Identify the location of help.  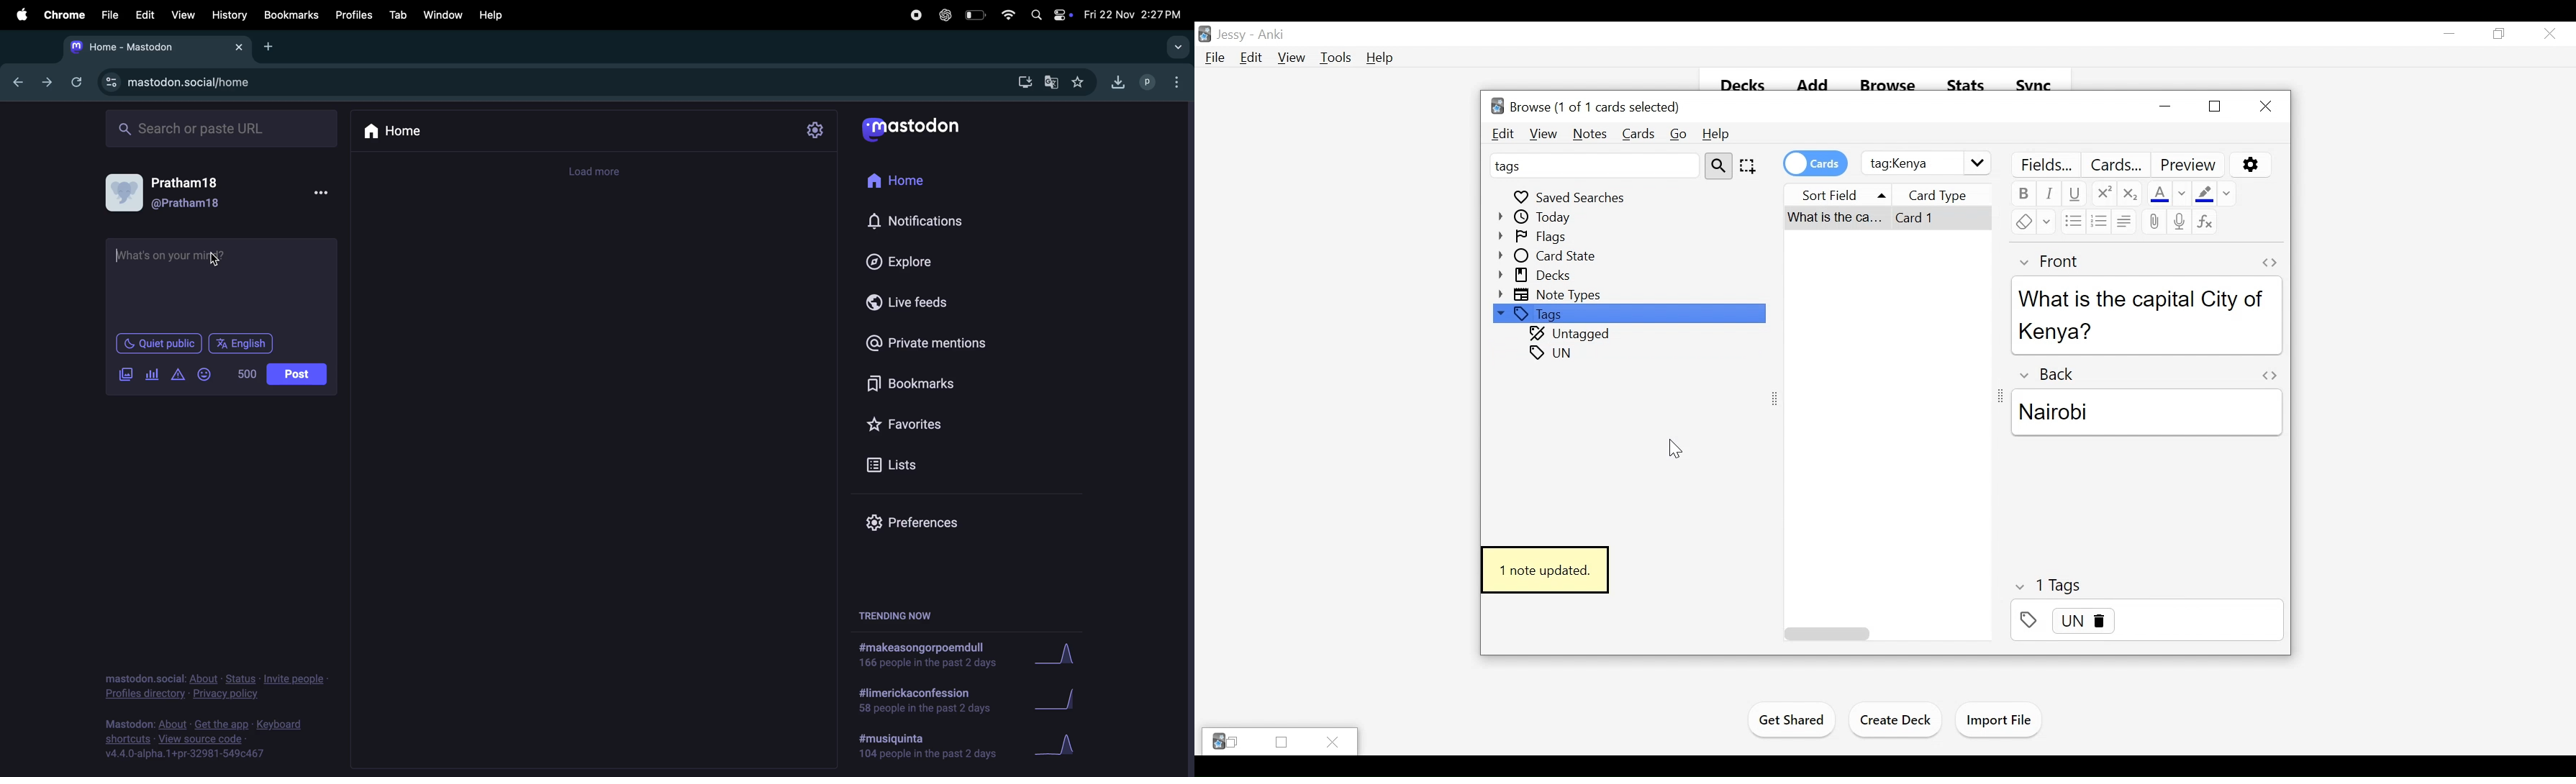
(494, 15).